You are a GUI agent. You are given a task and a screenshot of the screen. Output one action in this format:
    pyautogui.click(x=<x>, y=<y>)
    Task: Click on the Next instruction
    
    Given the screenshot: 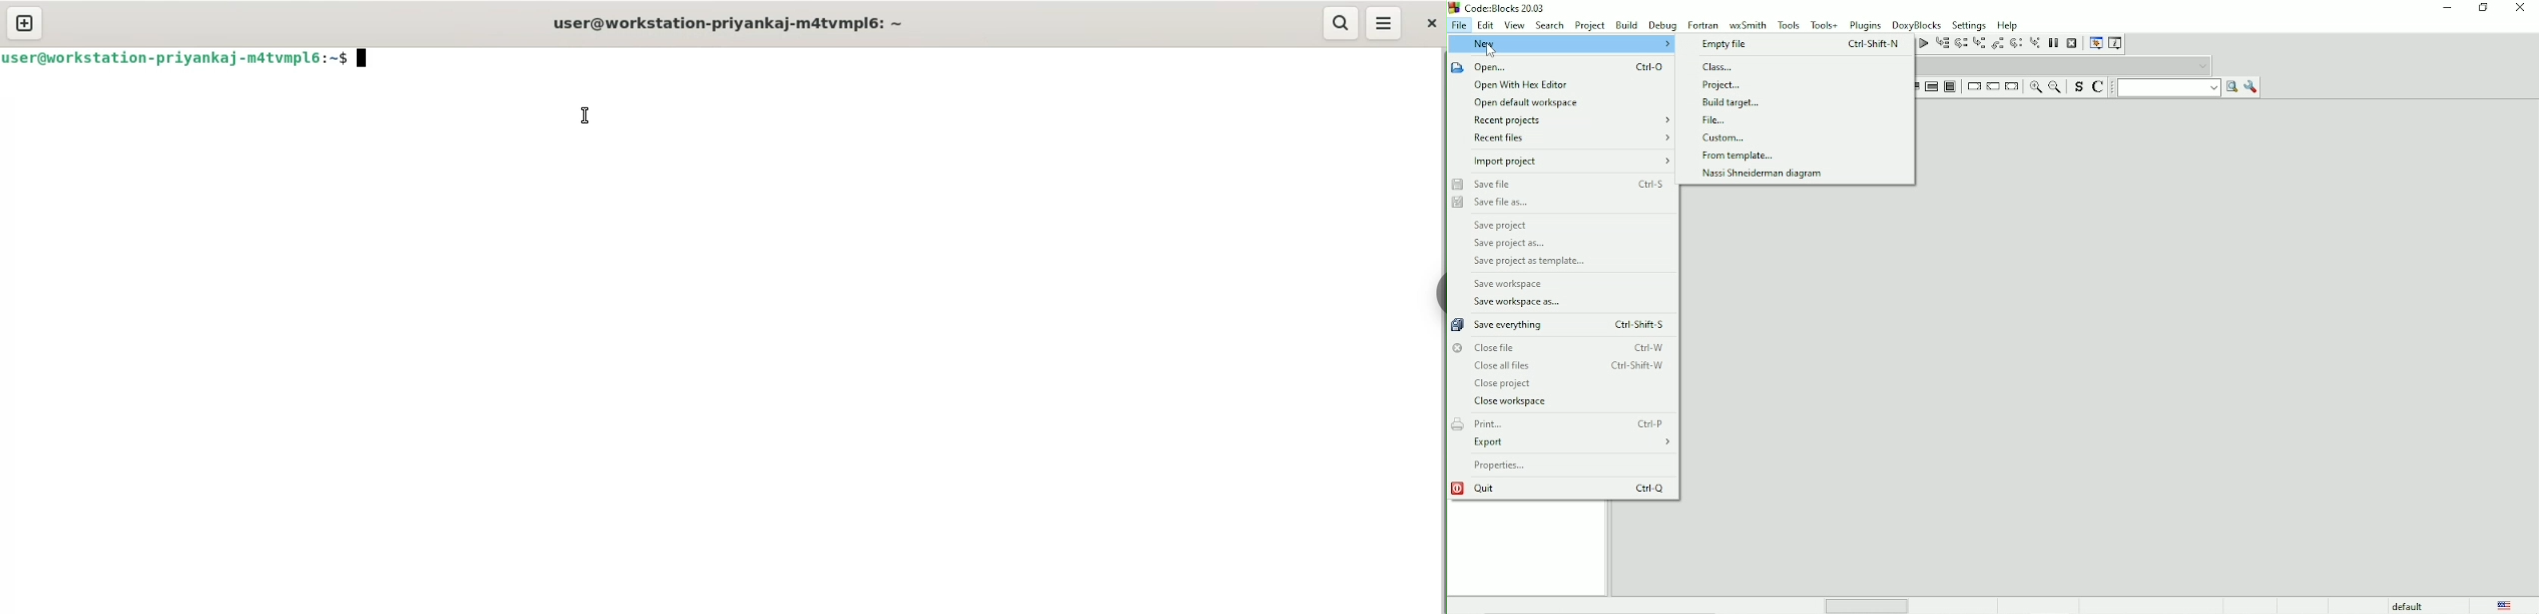 What is the action you would take?
    pyautogui.click(x=2015, y=43)
    